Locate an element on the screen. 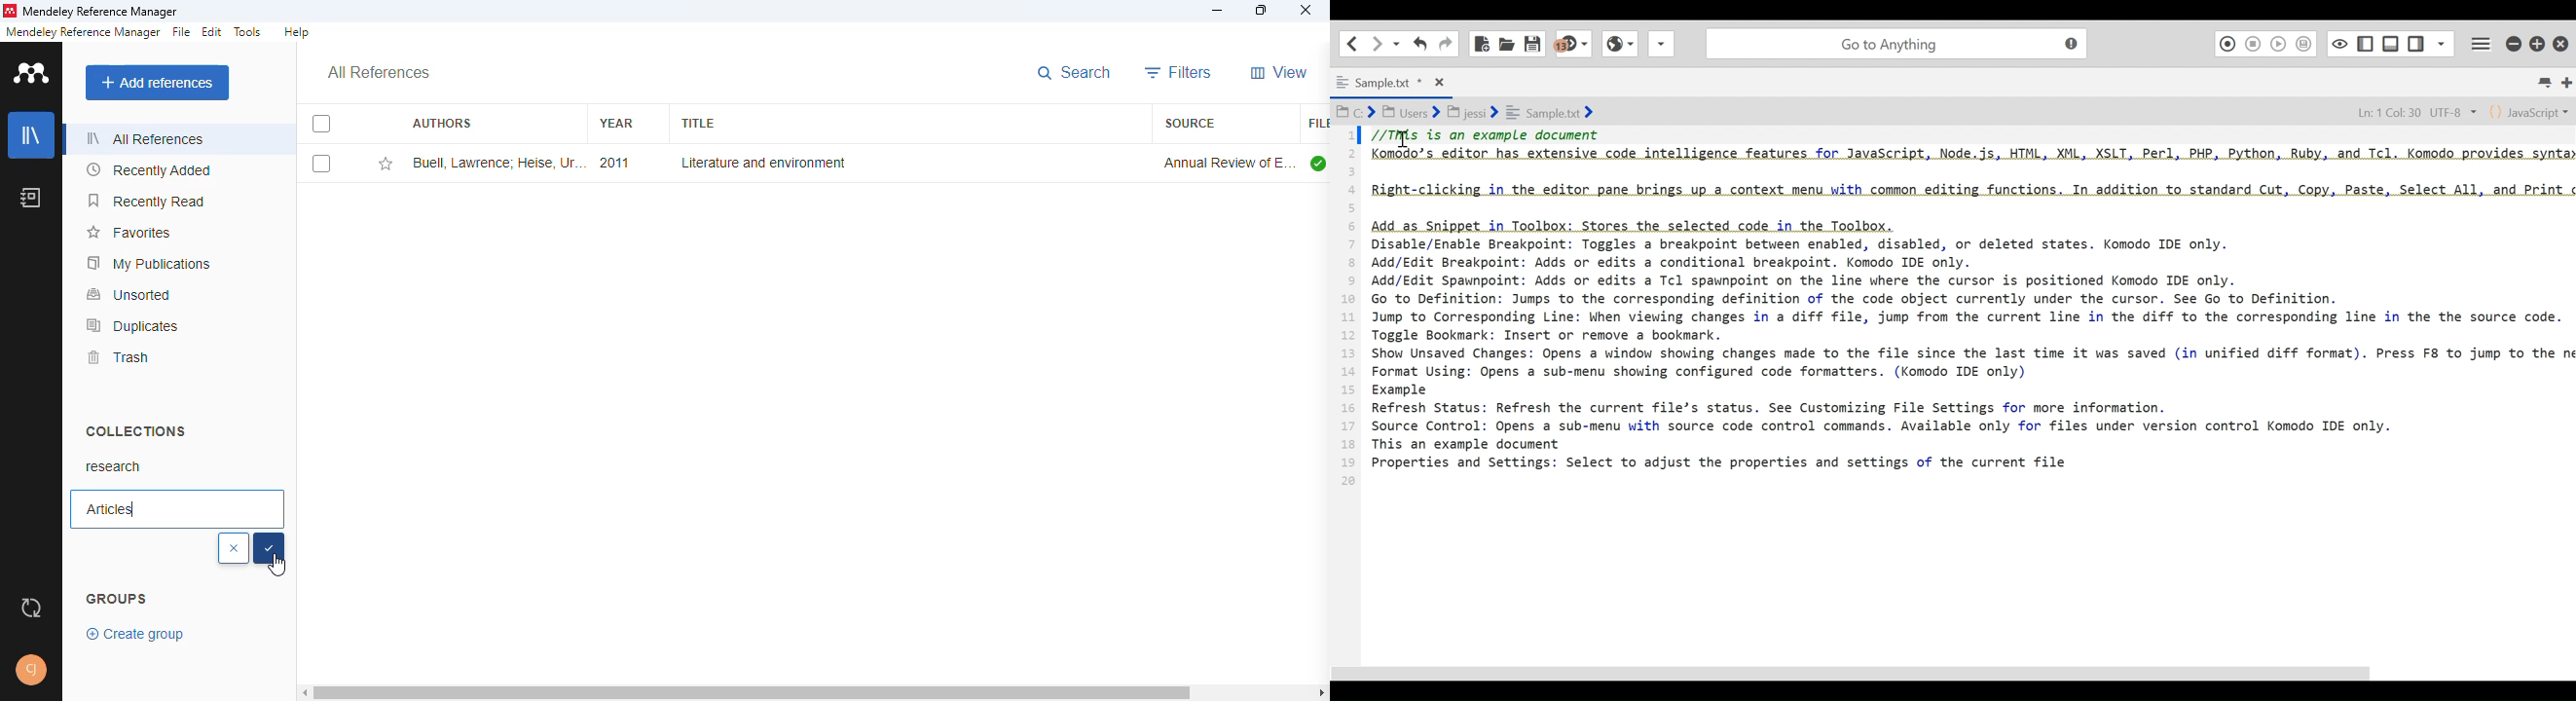  minimize is located at coordinates (1218, 12).